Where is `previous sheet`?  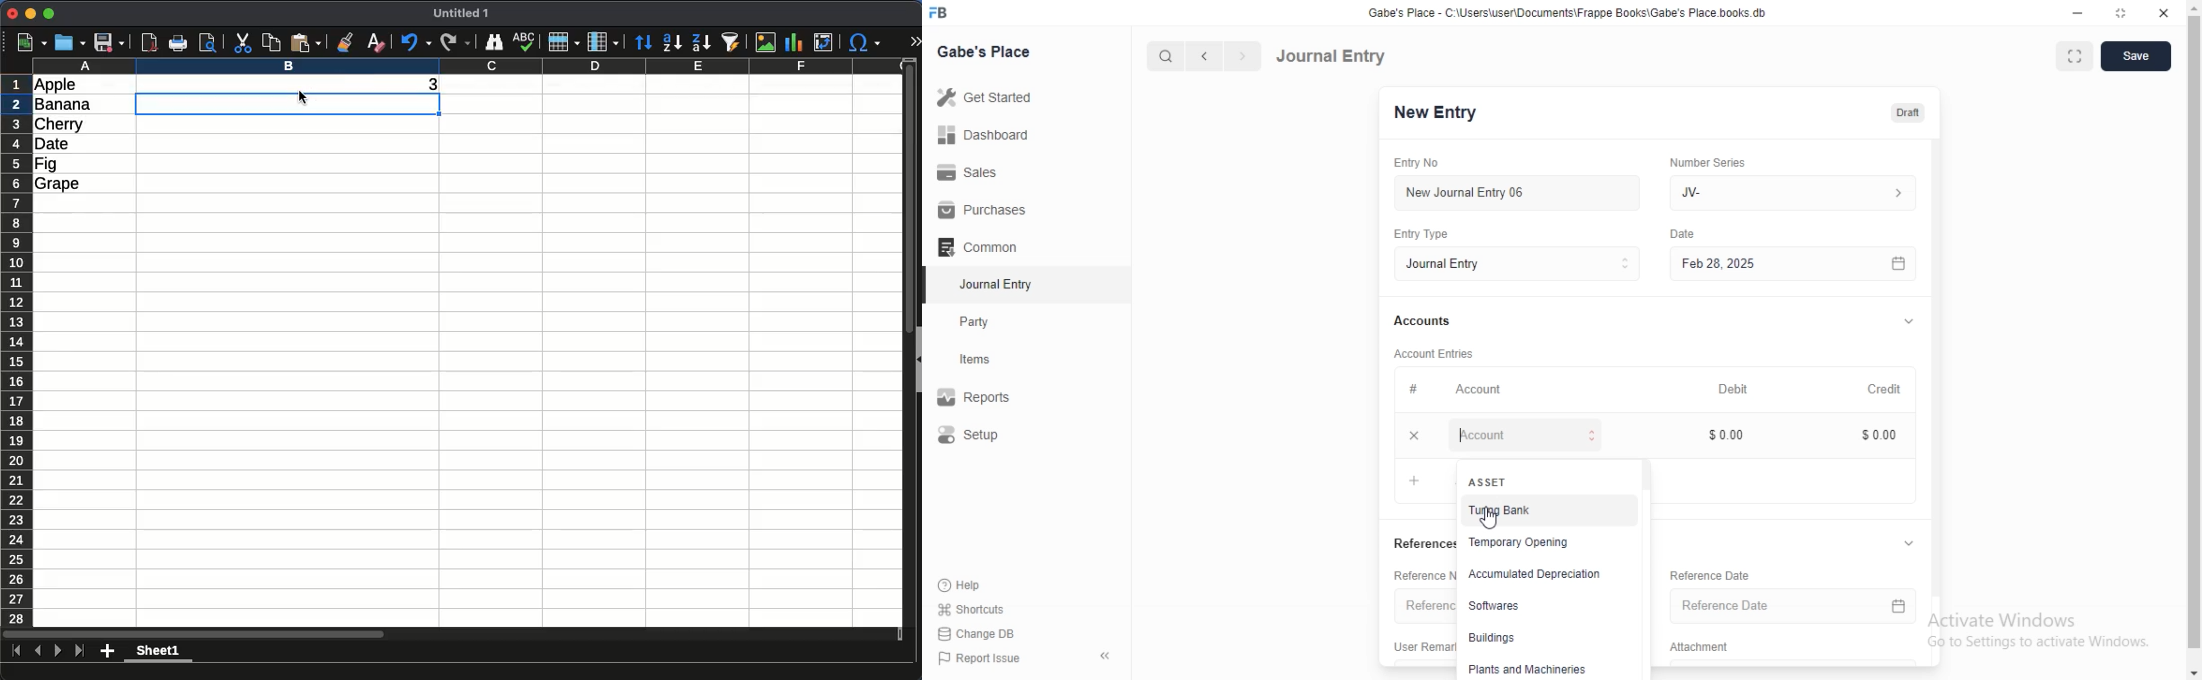
previous sheet is located at coordinates (38, 651).